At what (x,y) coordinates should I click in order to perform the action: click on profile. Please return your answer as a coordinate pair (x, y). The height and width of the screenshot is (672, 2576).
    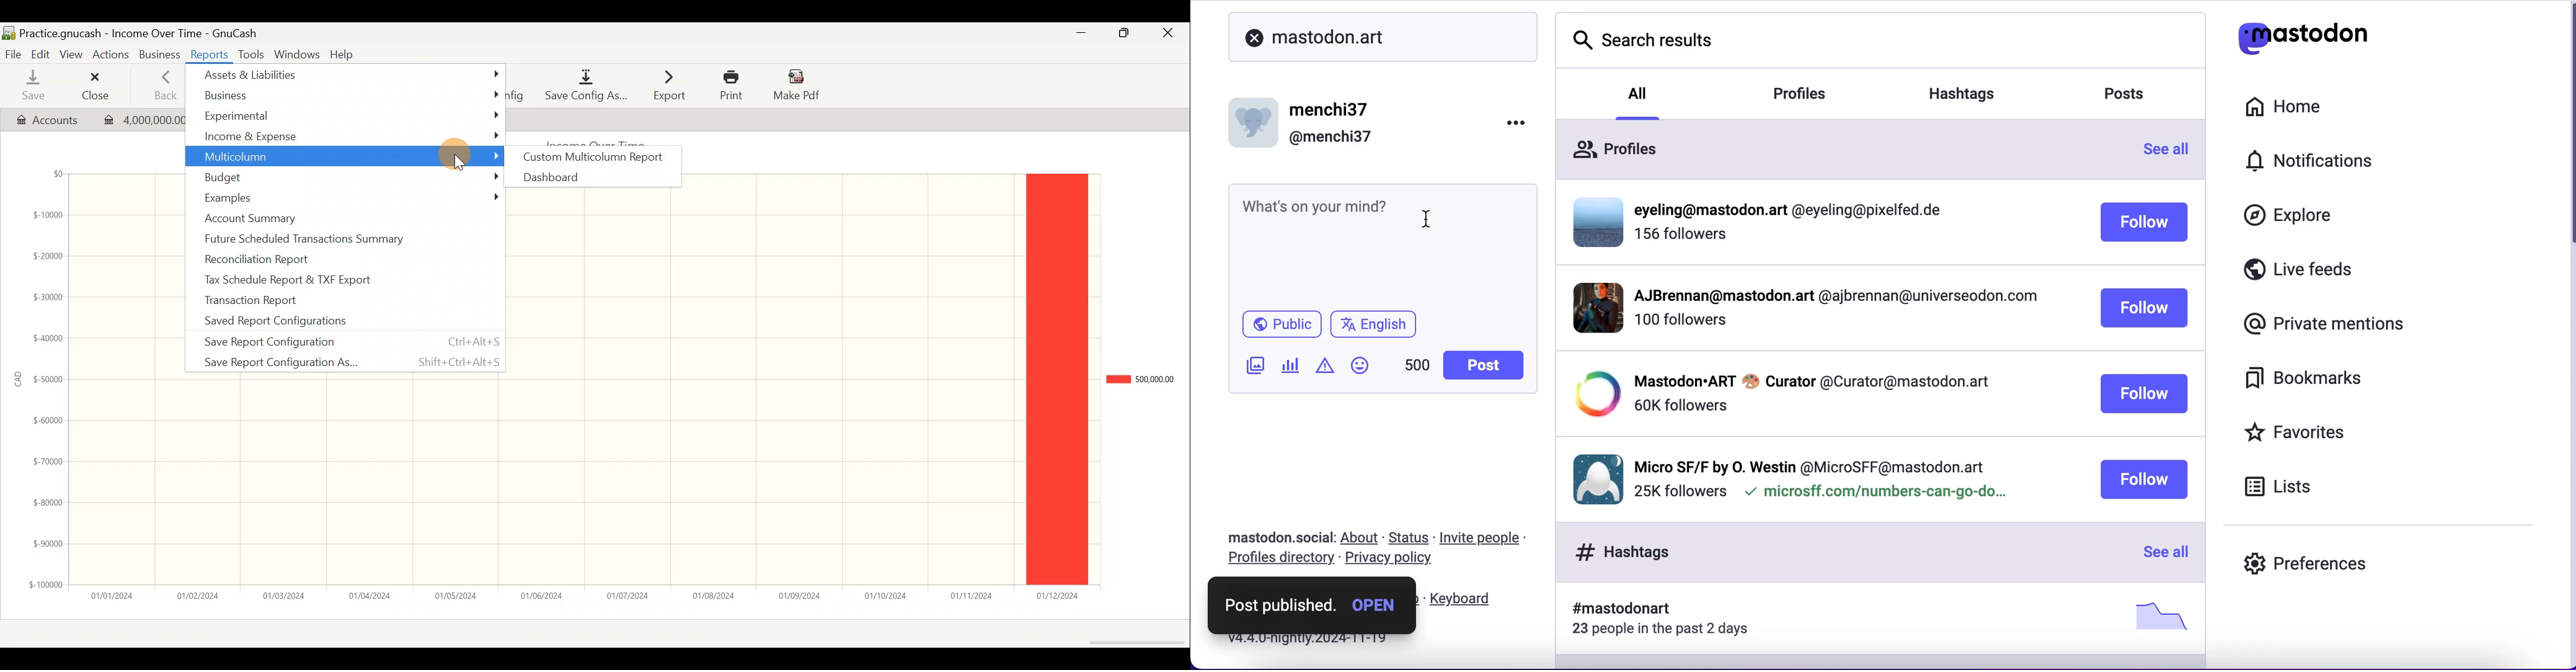
    Looking at the image, I should click on (1811, 464).